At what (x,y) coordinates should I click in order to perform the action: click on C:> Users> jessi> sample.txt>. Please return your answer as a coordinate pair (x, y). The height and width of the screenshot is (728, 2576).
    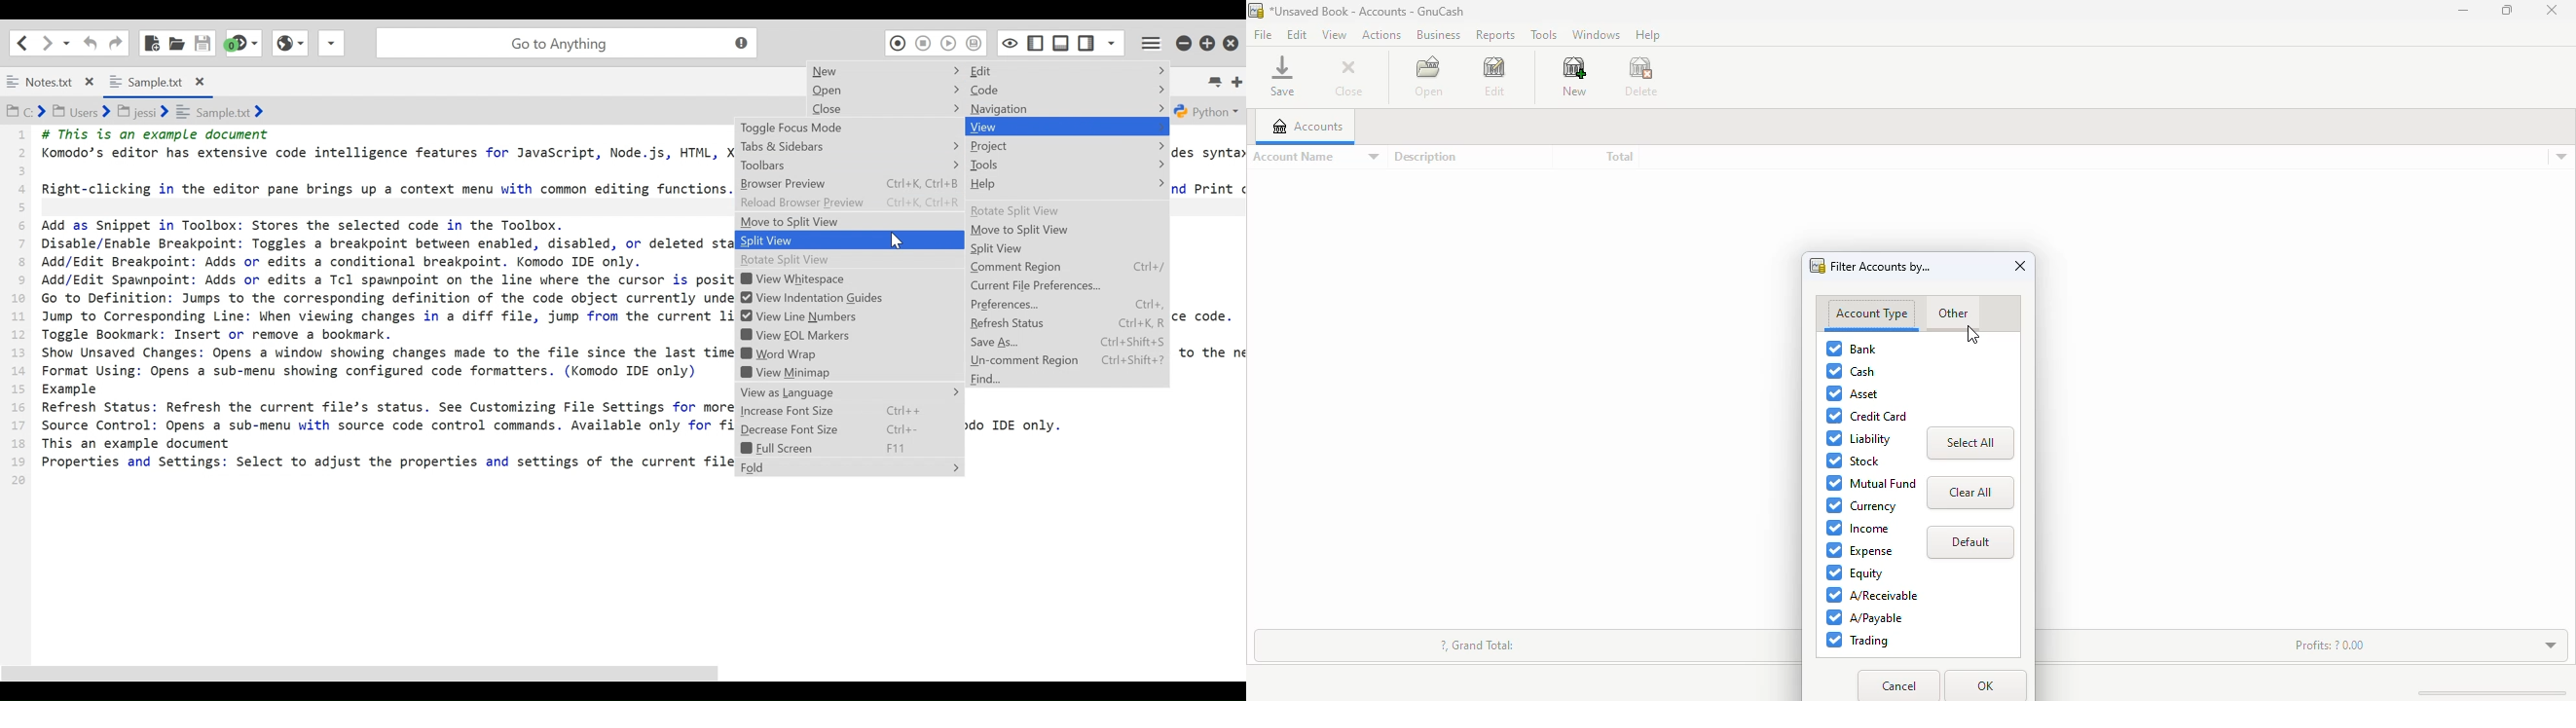
    Looking at the image, I should click on (153, 112).